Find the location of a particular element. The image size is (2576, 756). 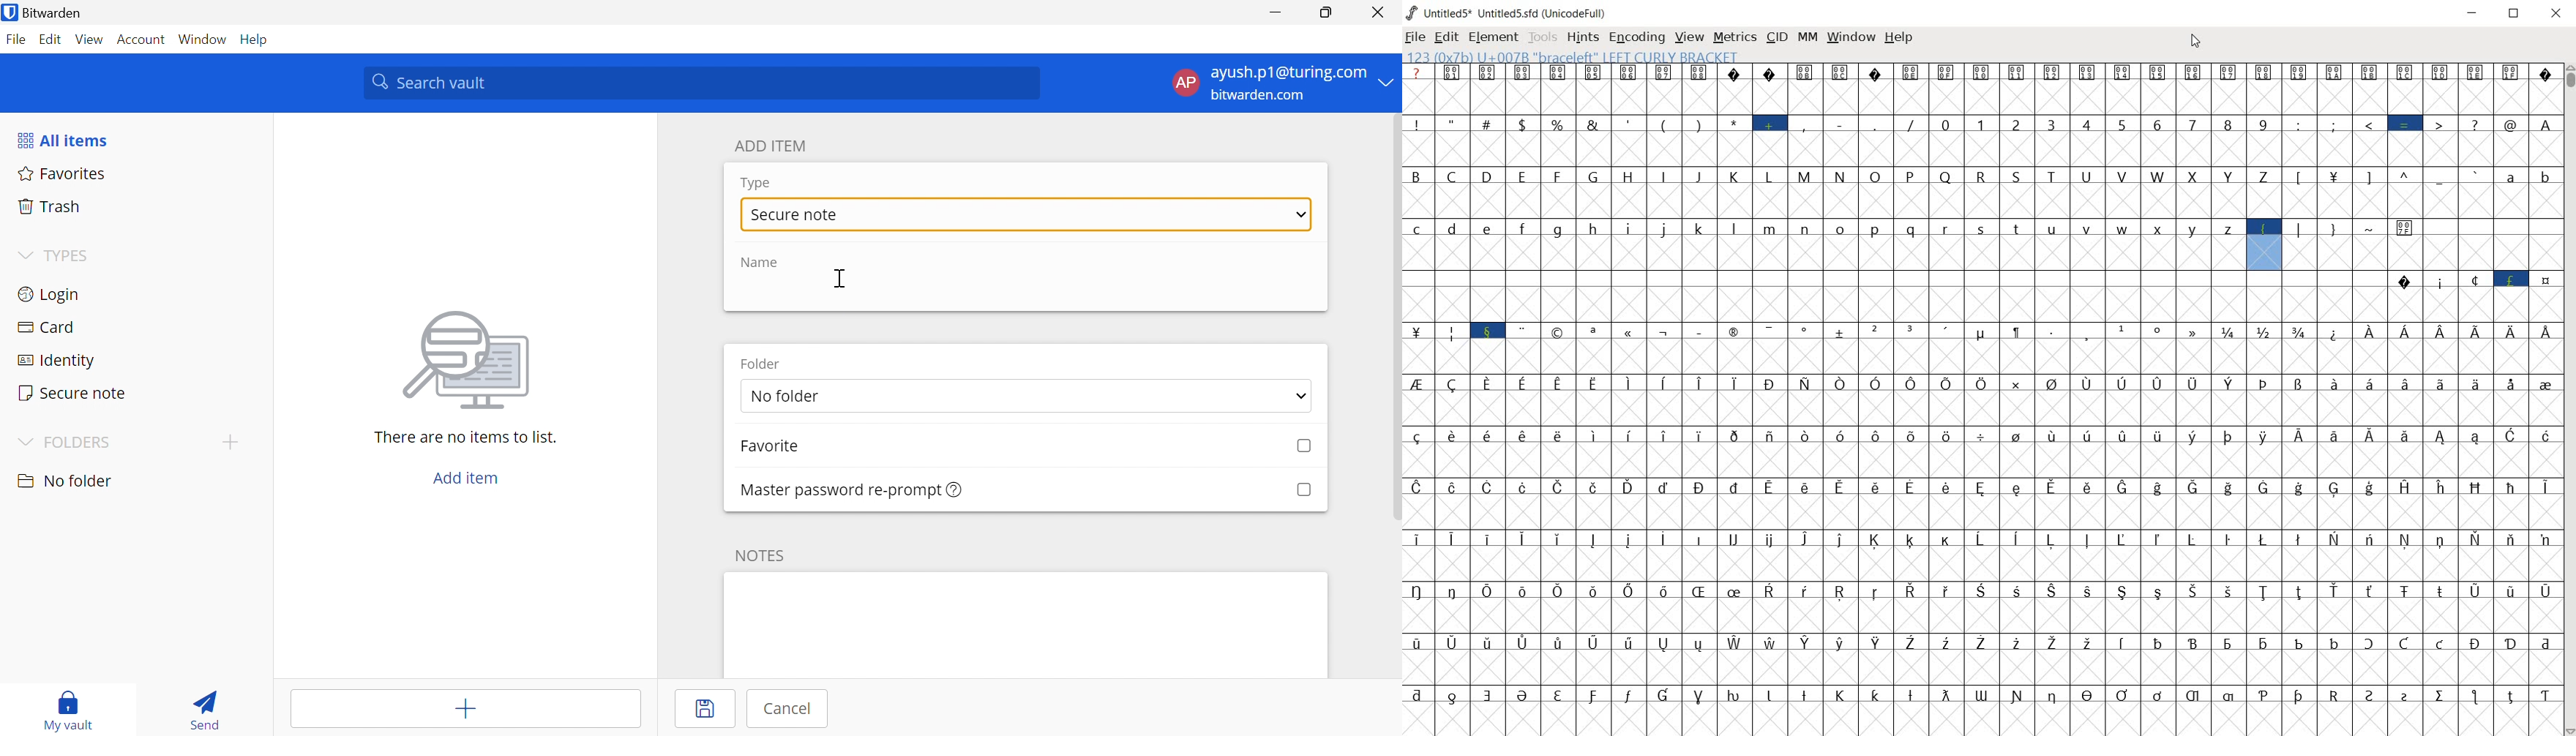

There are no items to list is located at coordinates (465, 438).